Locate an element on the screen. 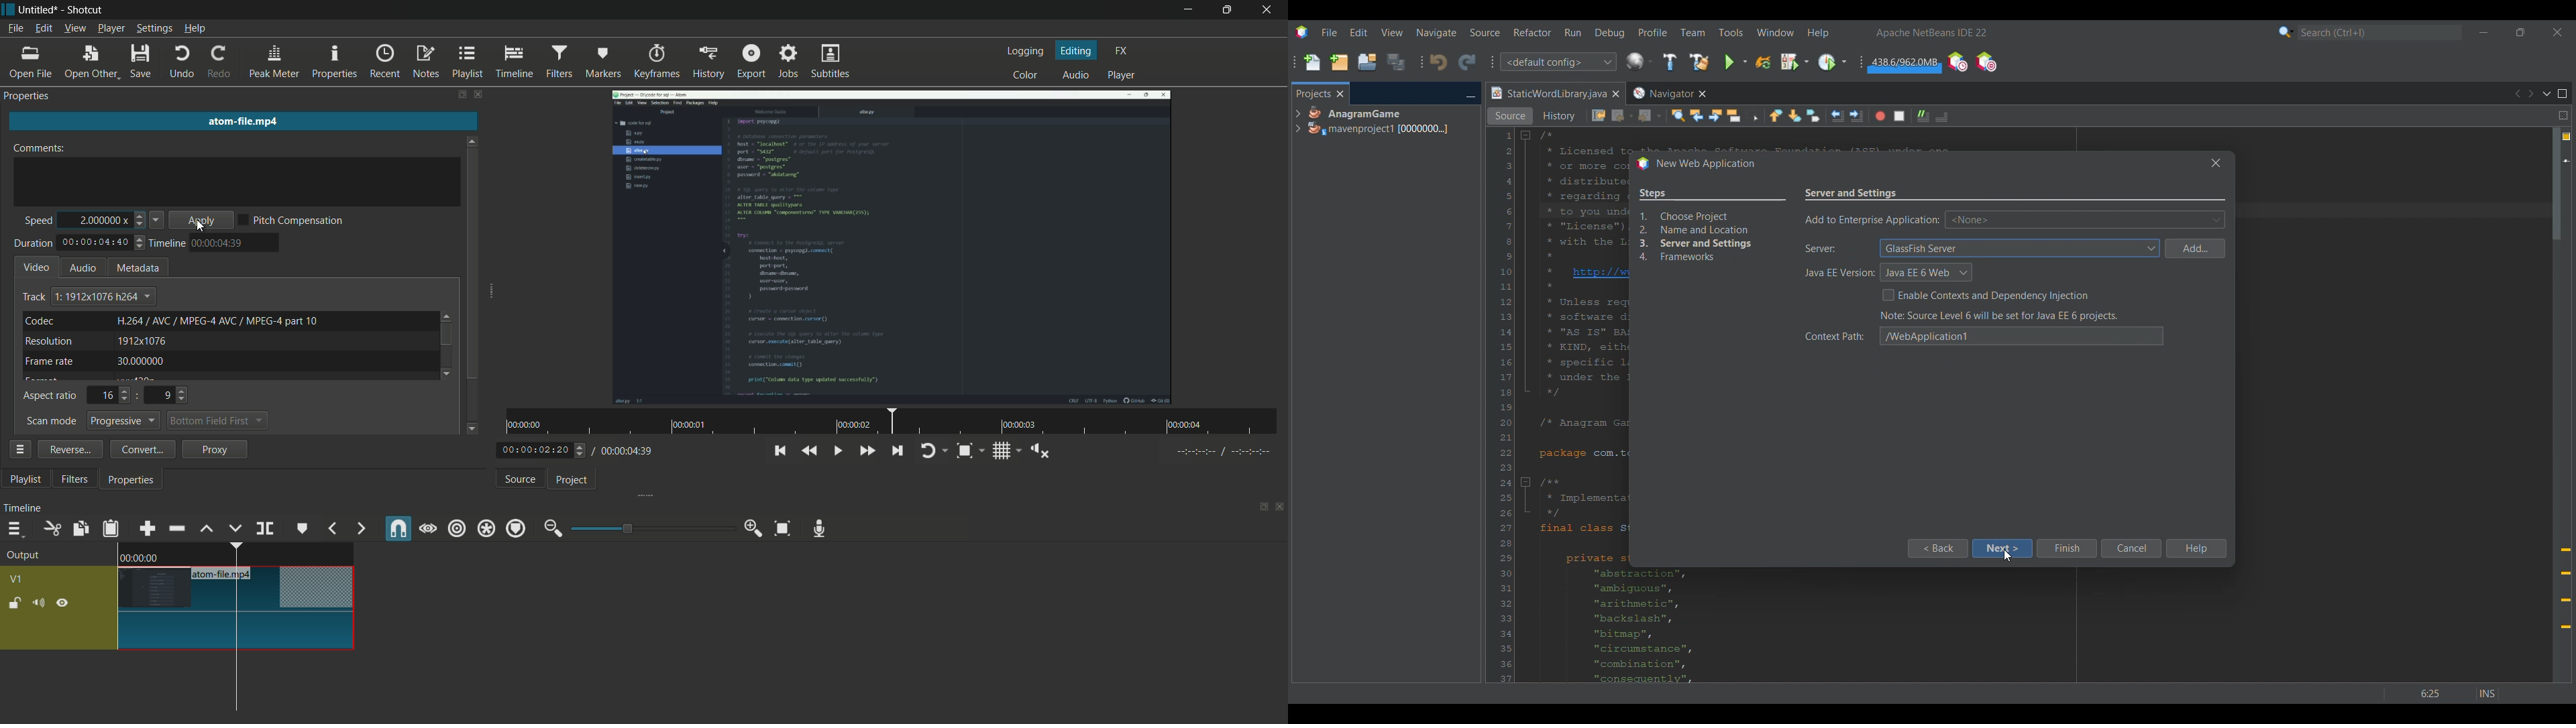 The height and width of the screenshot is (728, 2576). toggle zoom is located at coordinates (967, 450).